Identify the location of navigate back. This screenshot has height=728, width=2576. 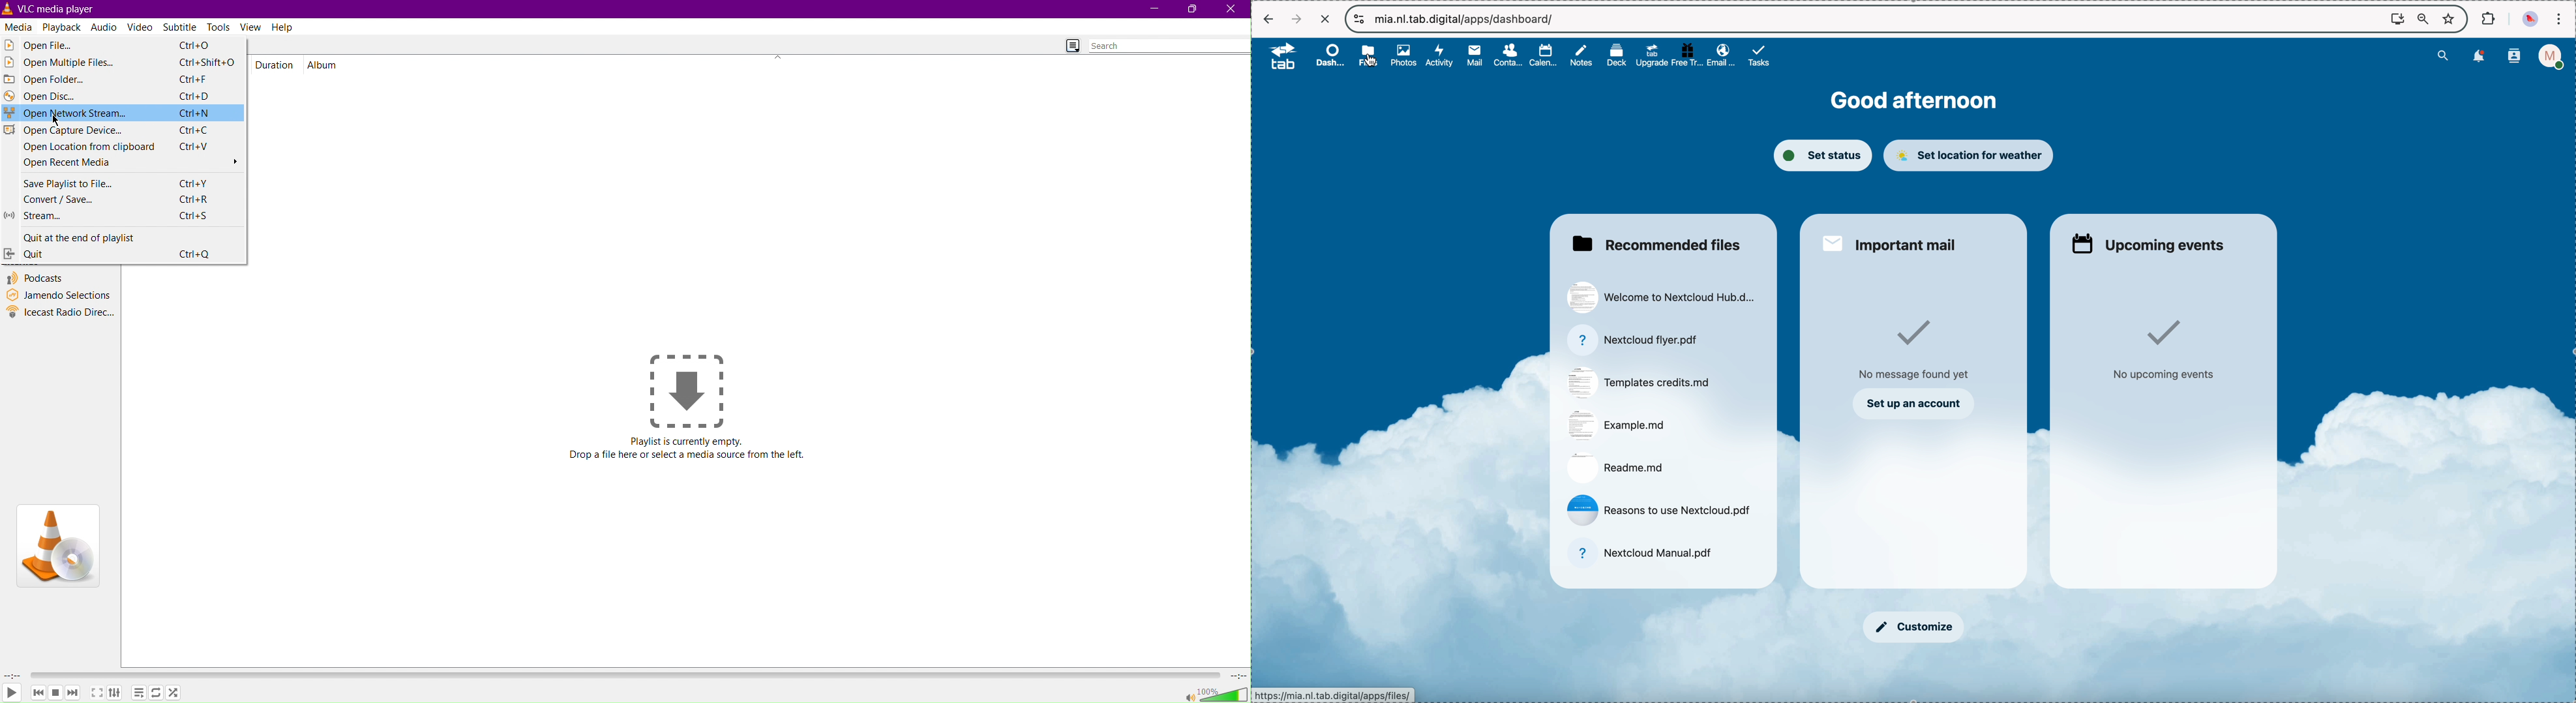
(1269, 20).